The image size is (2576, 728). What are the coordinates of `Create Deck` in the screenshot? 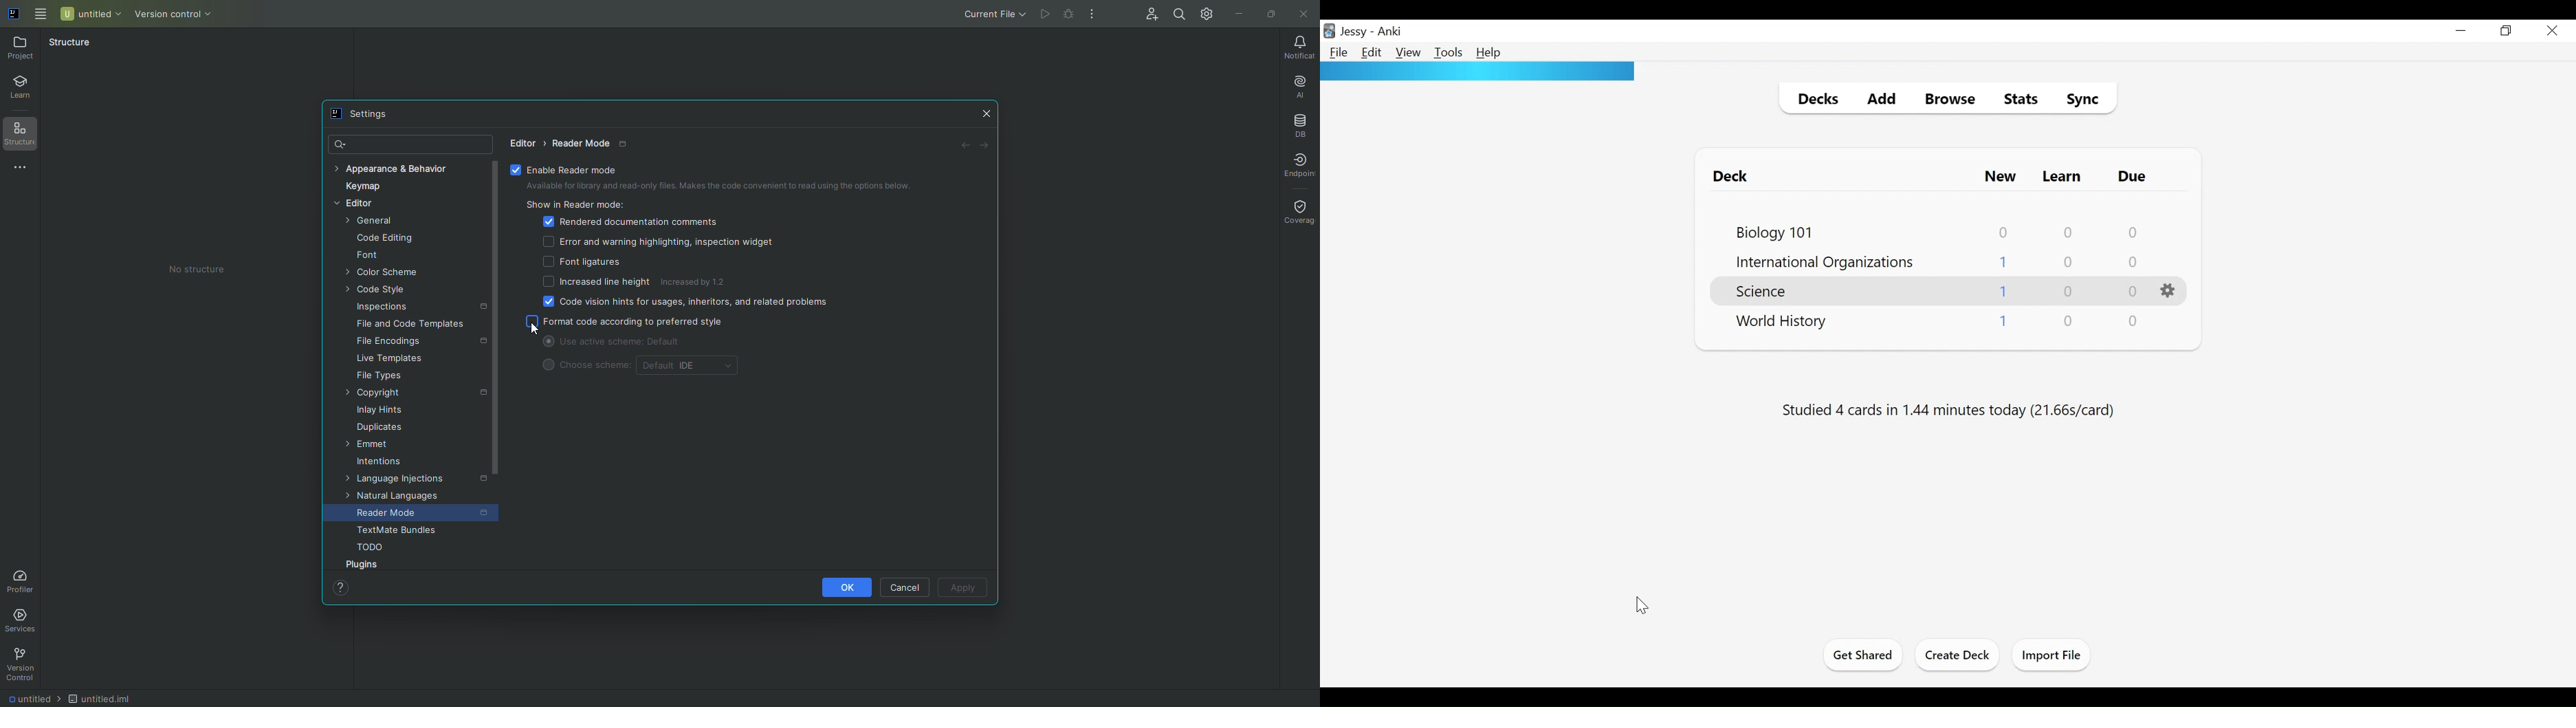 It's located at (1962, 657).